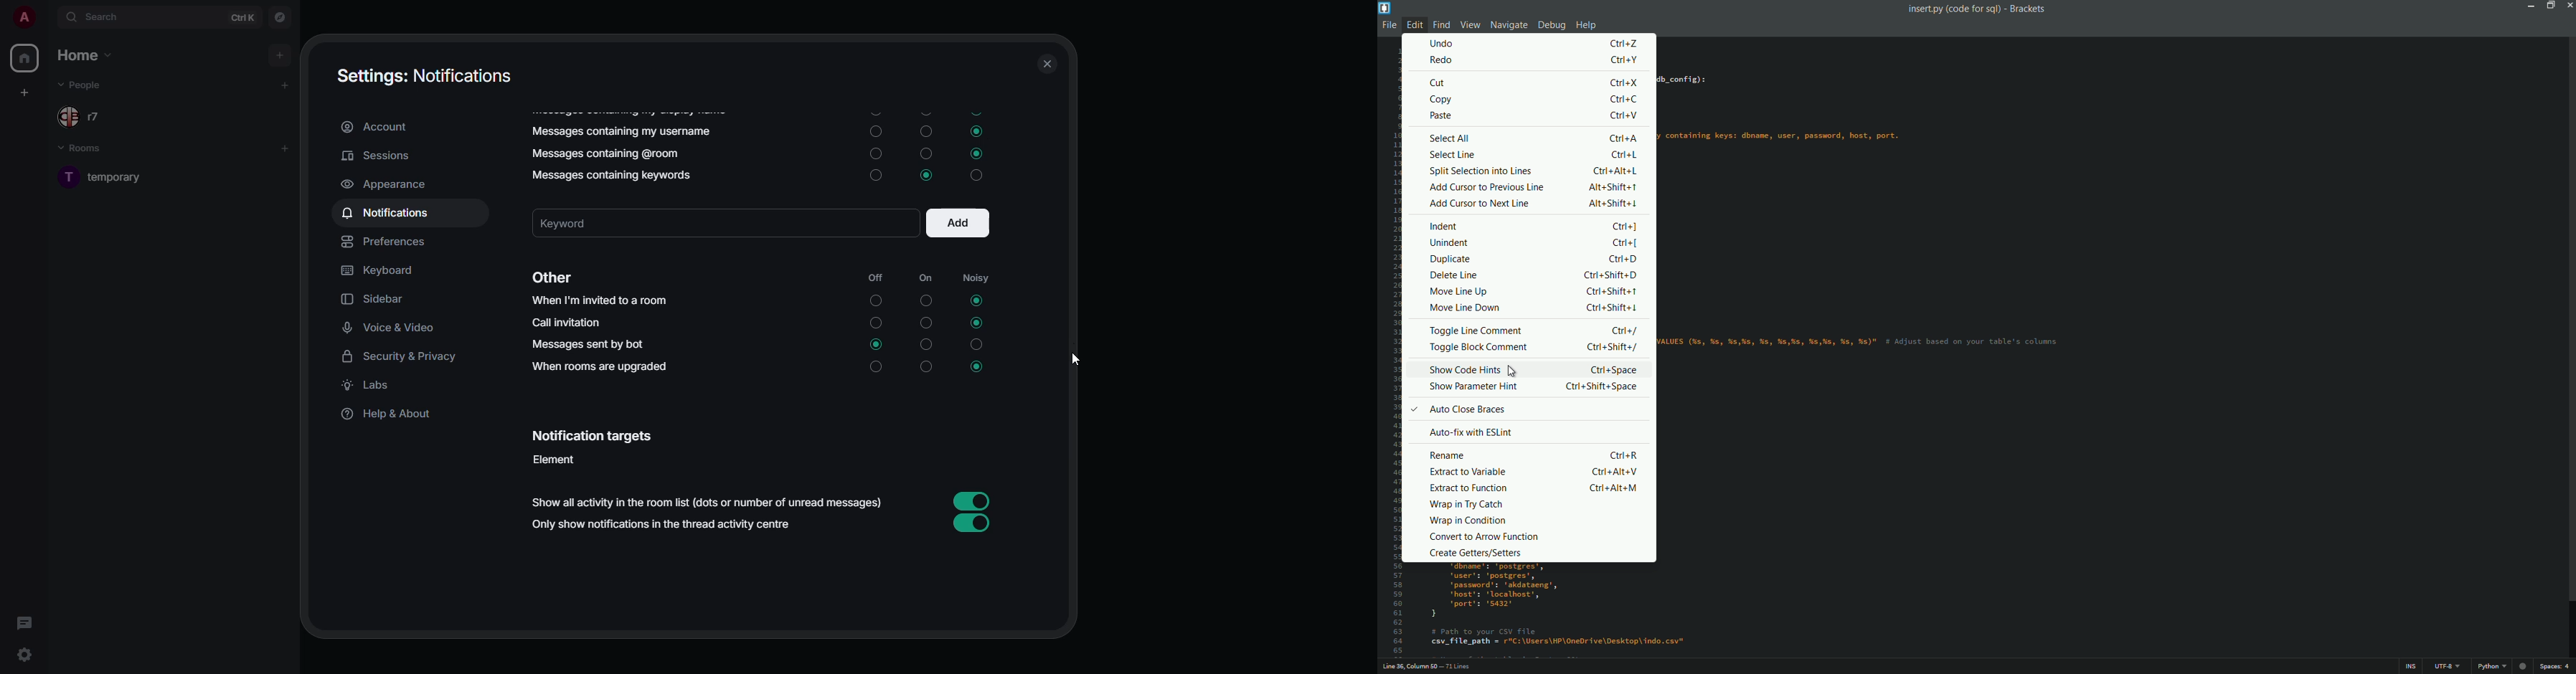  I want to click on select all, so click(1449, 139).